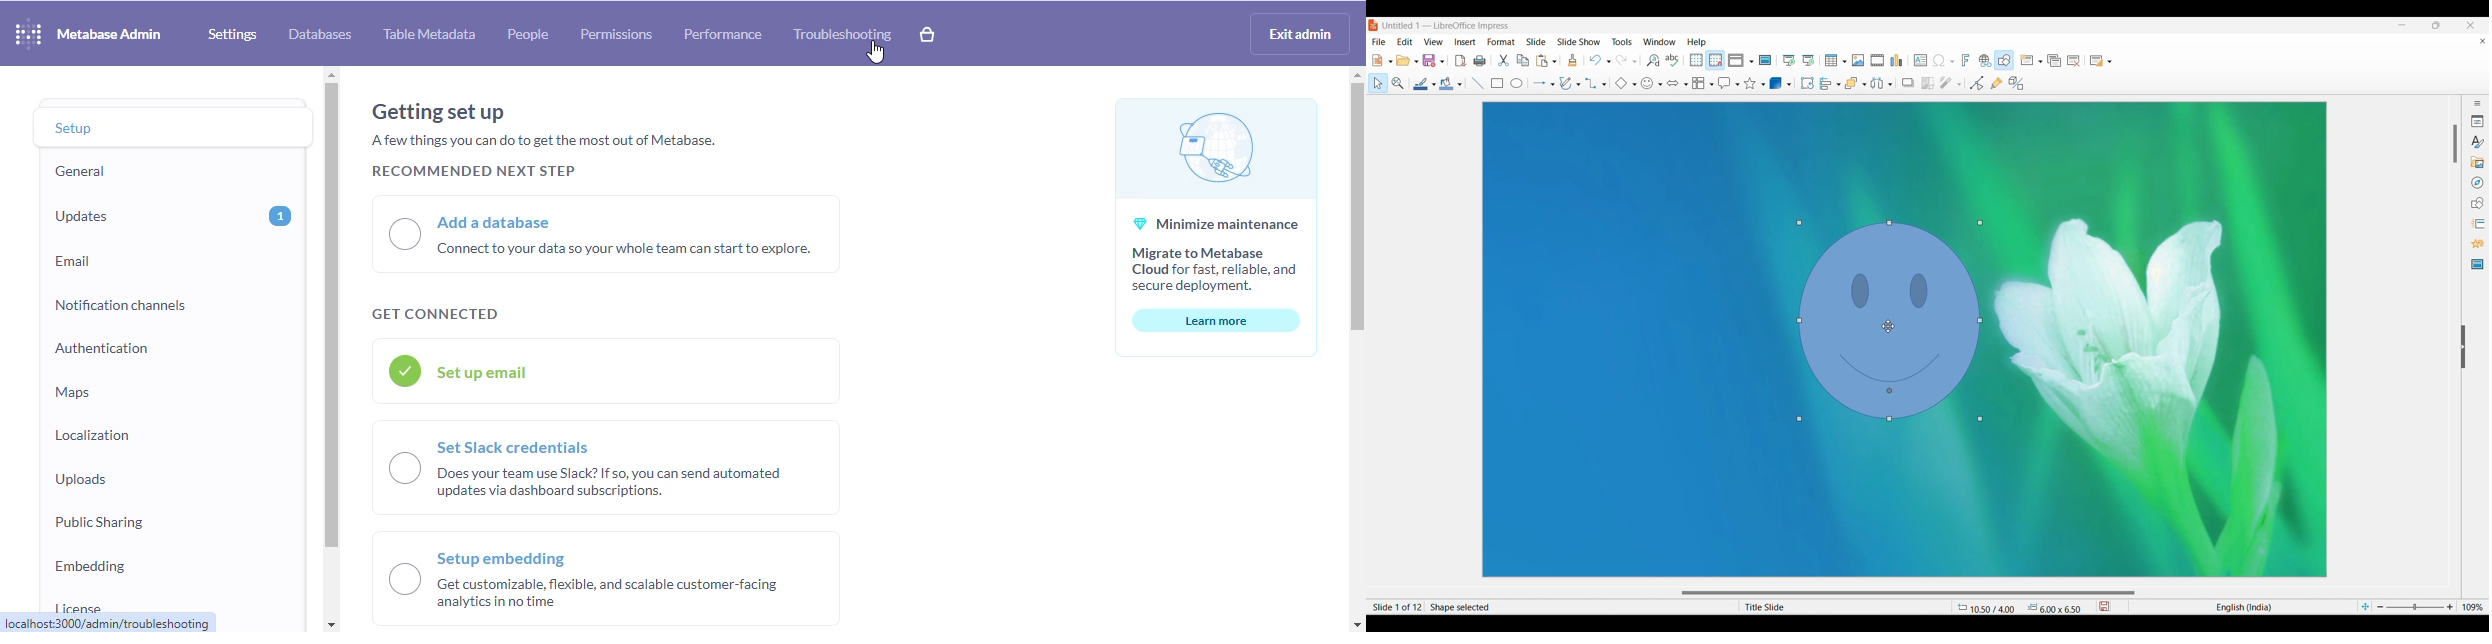 This screenshot has width=2492, height=644. I want to click on Slider to zoom in/out, so click(2416, 606).